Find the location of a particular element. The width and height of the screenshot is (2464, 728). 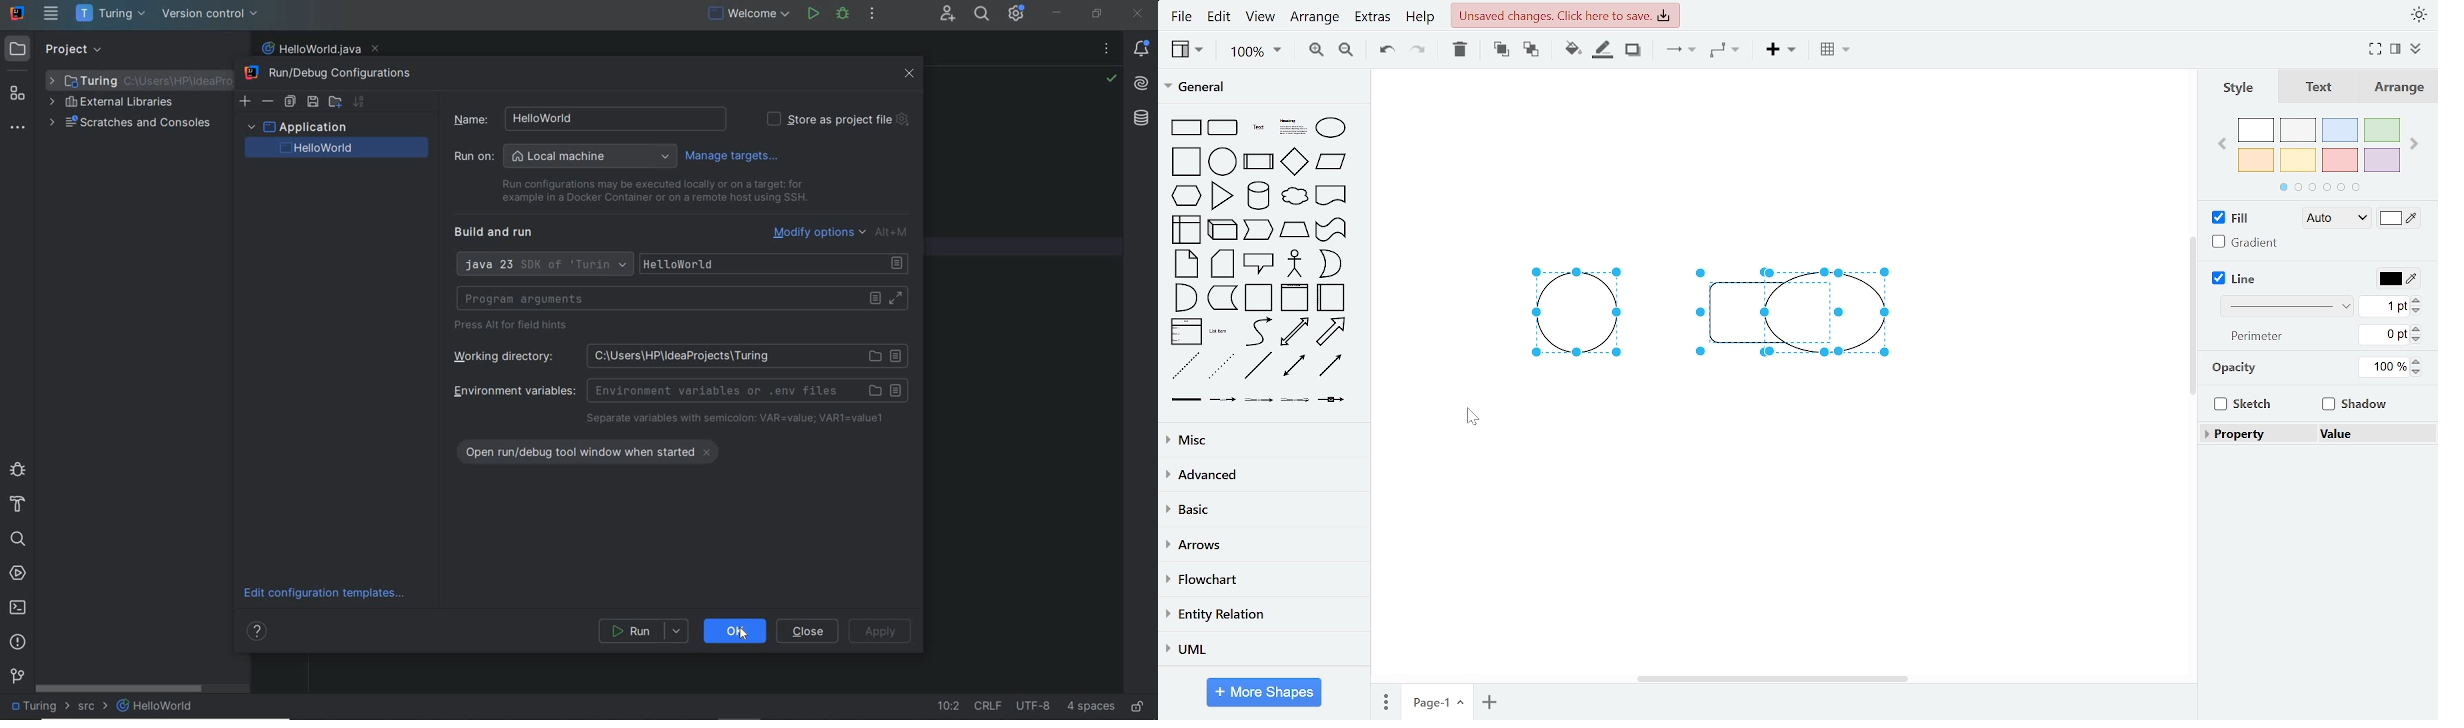

Connector with label is located at coordinates (1223, 403).